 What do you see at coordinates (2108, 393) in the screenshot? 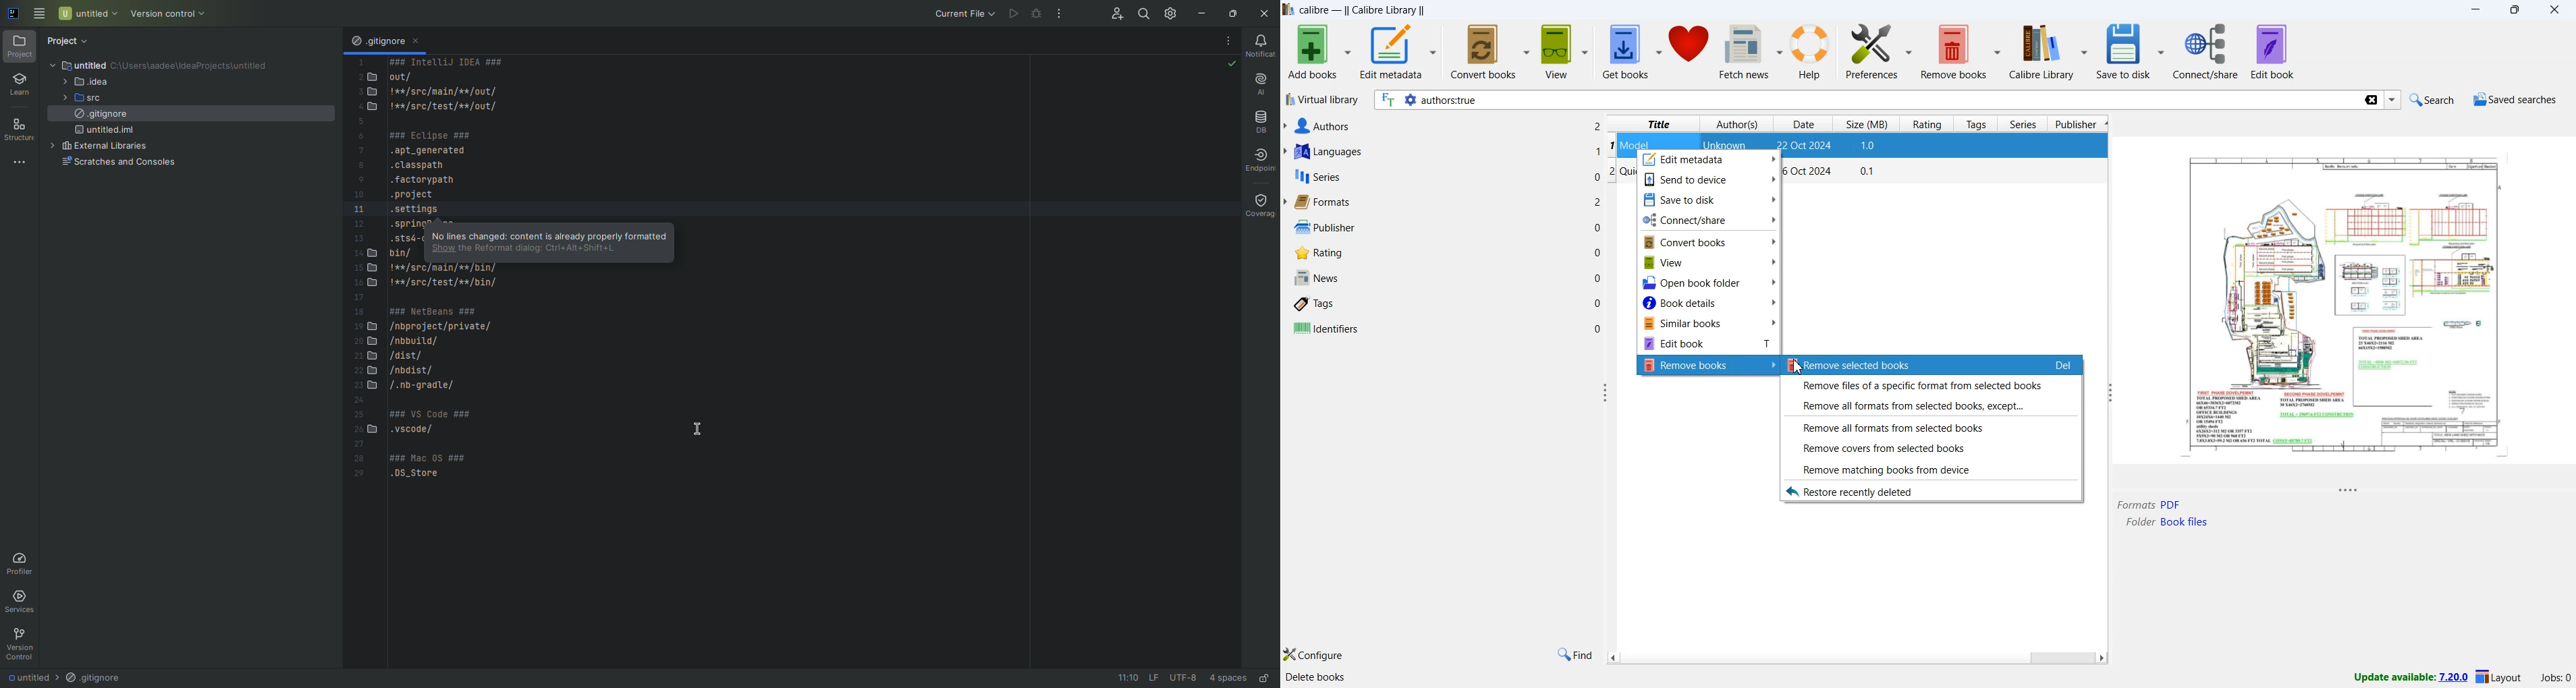
I see `customize width` at bounding box center [2108, 393].